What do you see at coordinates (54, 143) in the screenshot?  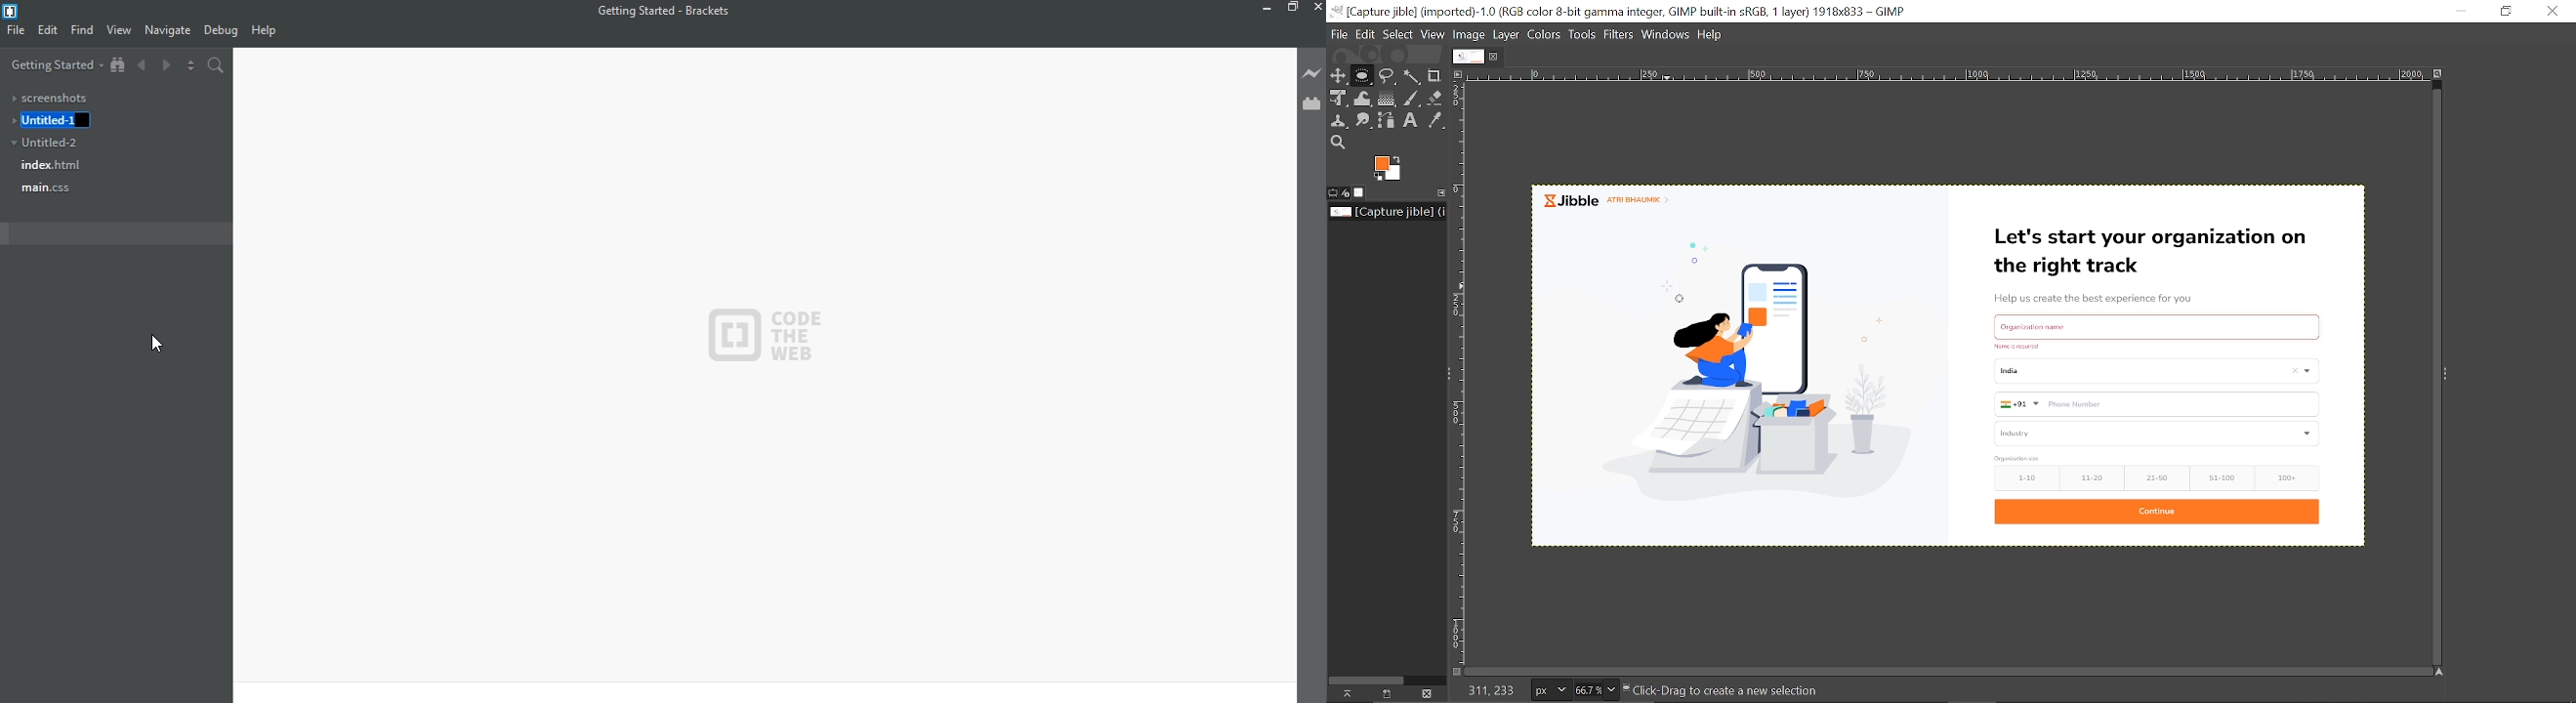 I see `untitled-2` at bounding box center [54, 143].